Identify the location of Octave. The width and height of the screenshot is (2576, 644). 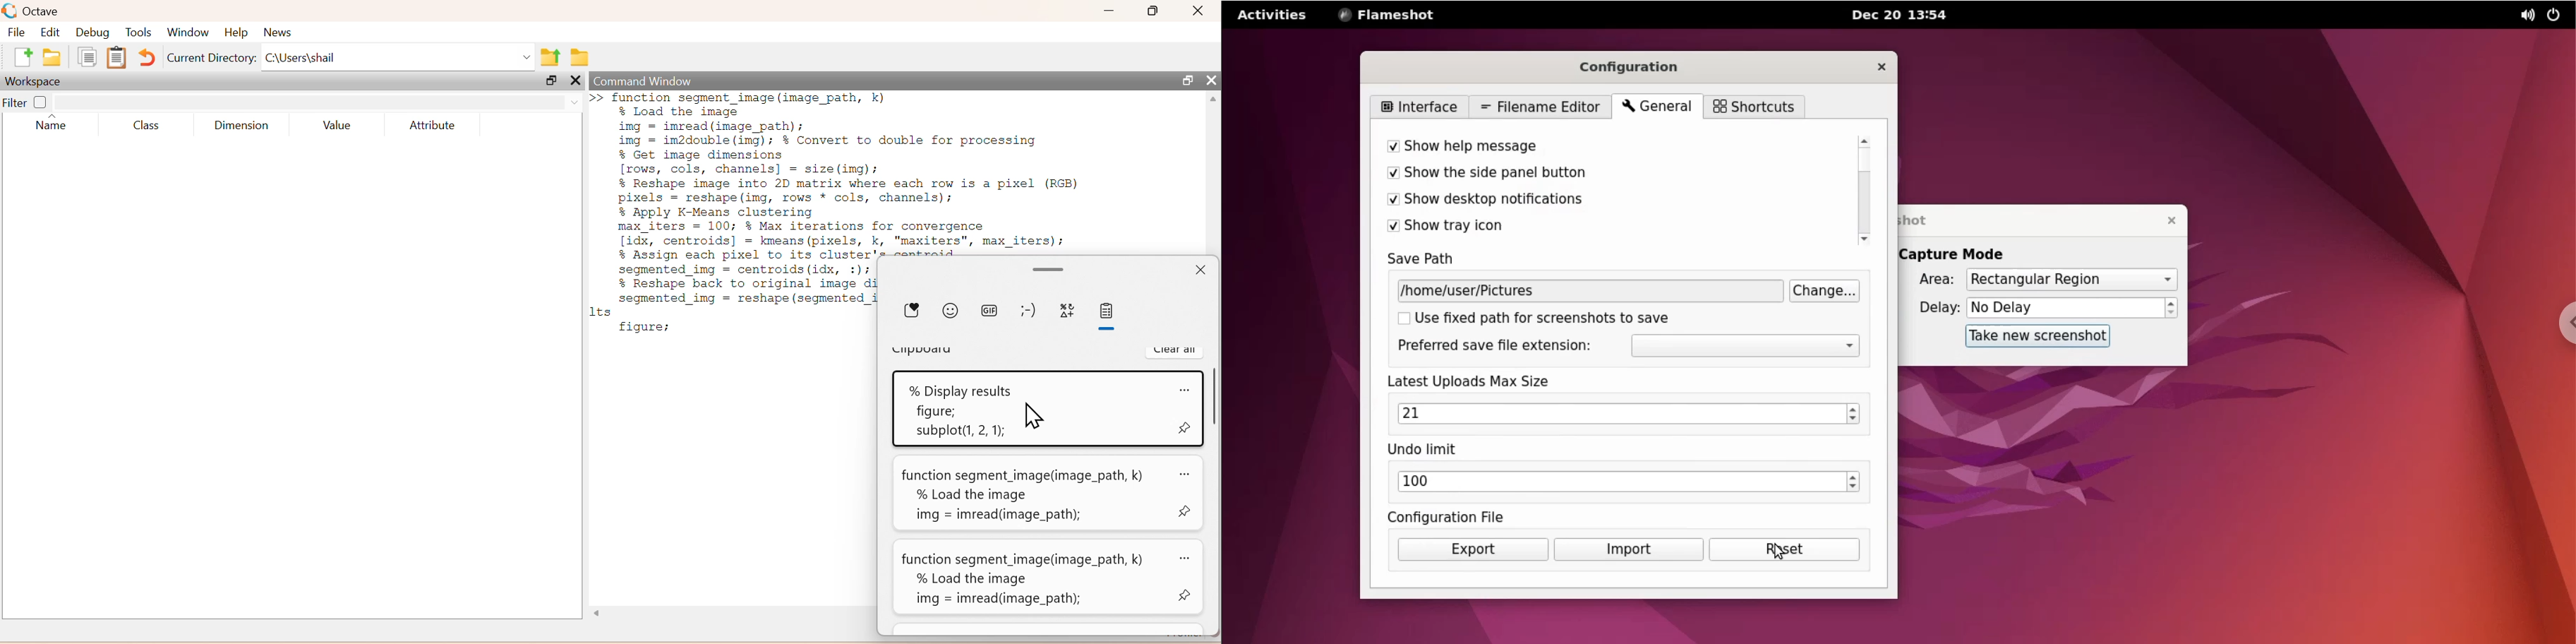
(46, 11).